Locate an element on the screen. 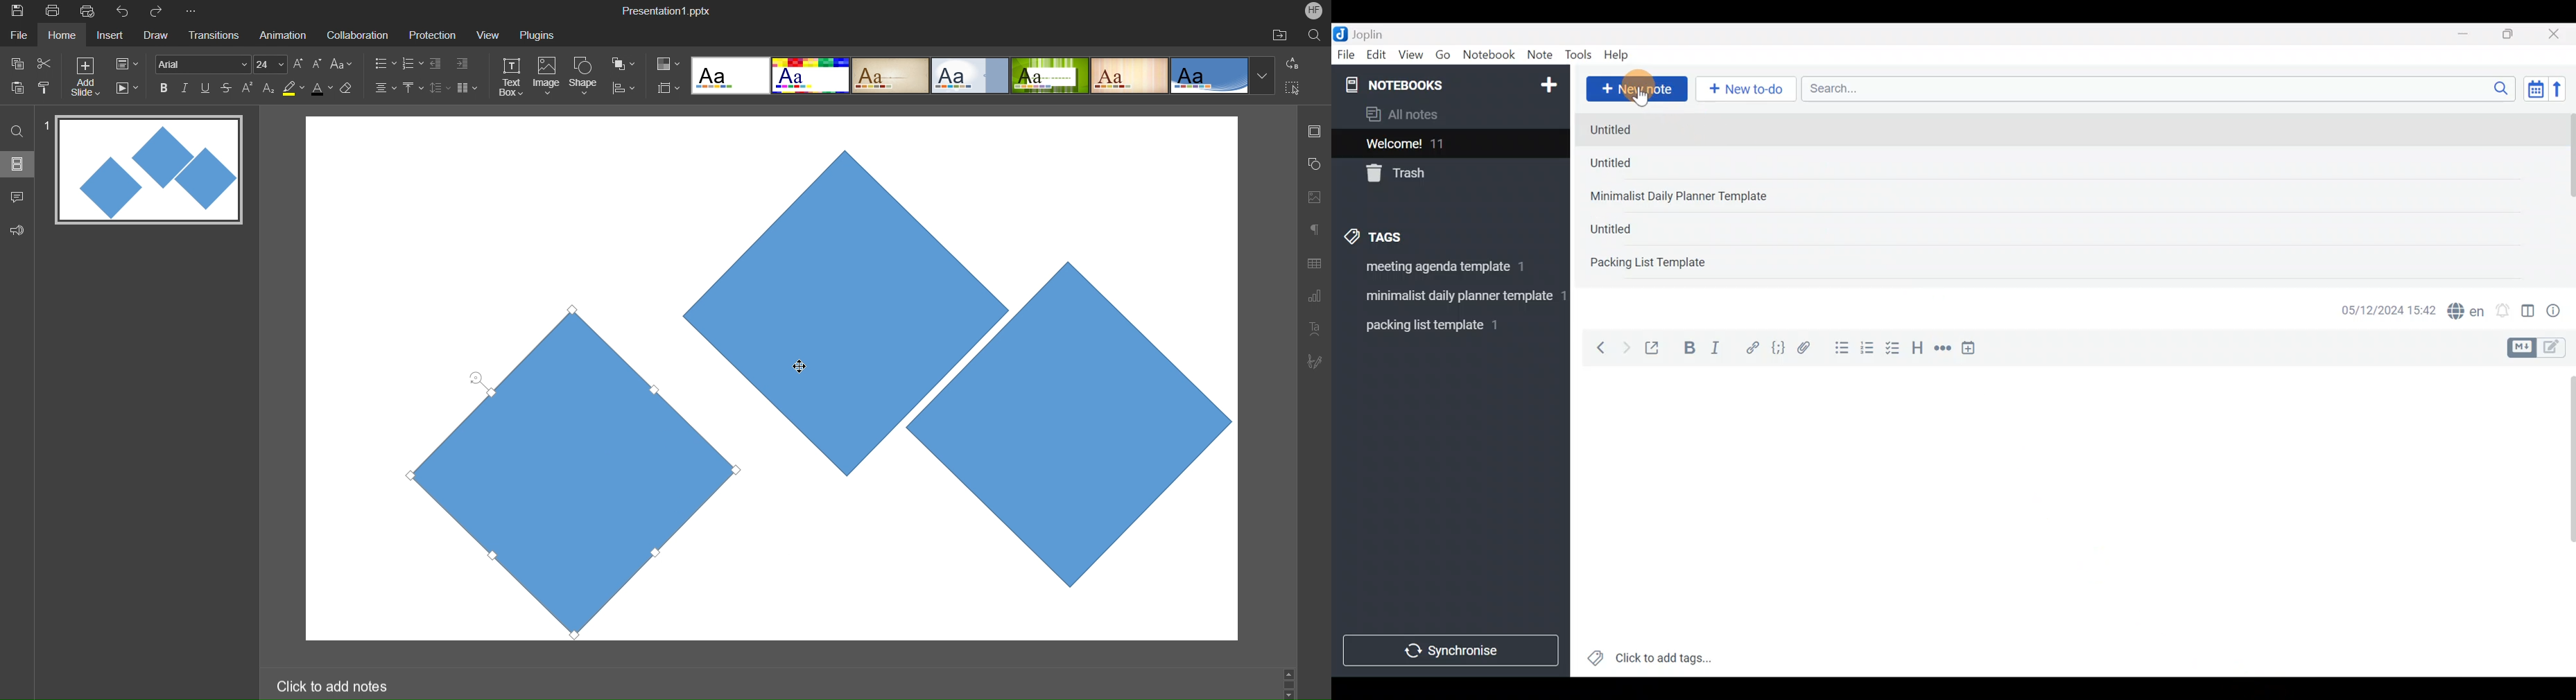 Image resolution: width=2576 pixels, height=700 pixels. Shape Settings is located at coordinates (1314, 165).